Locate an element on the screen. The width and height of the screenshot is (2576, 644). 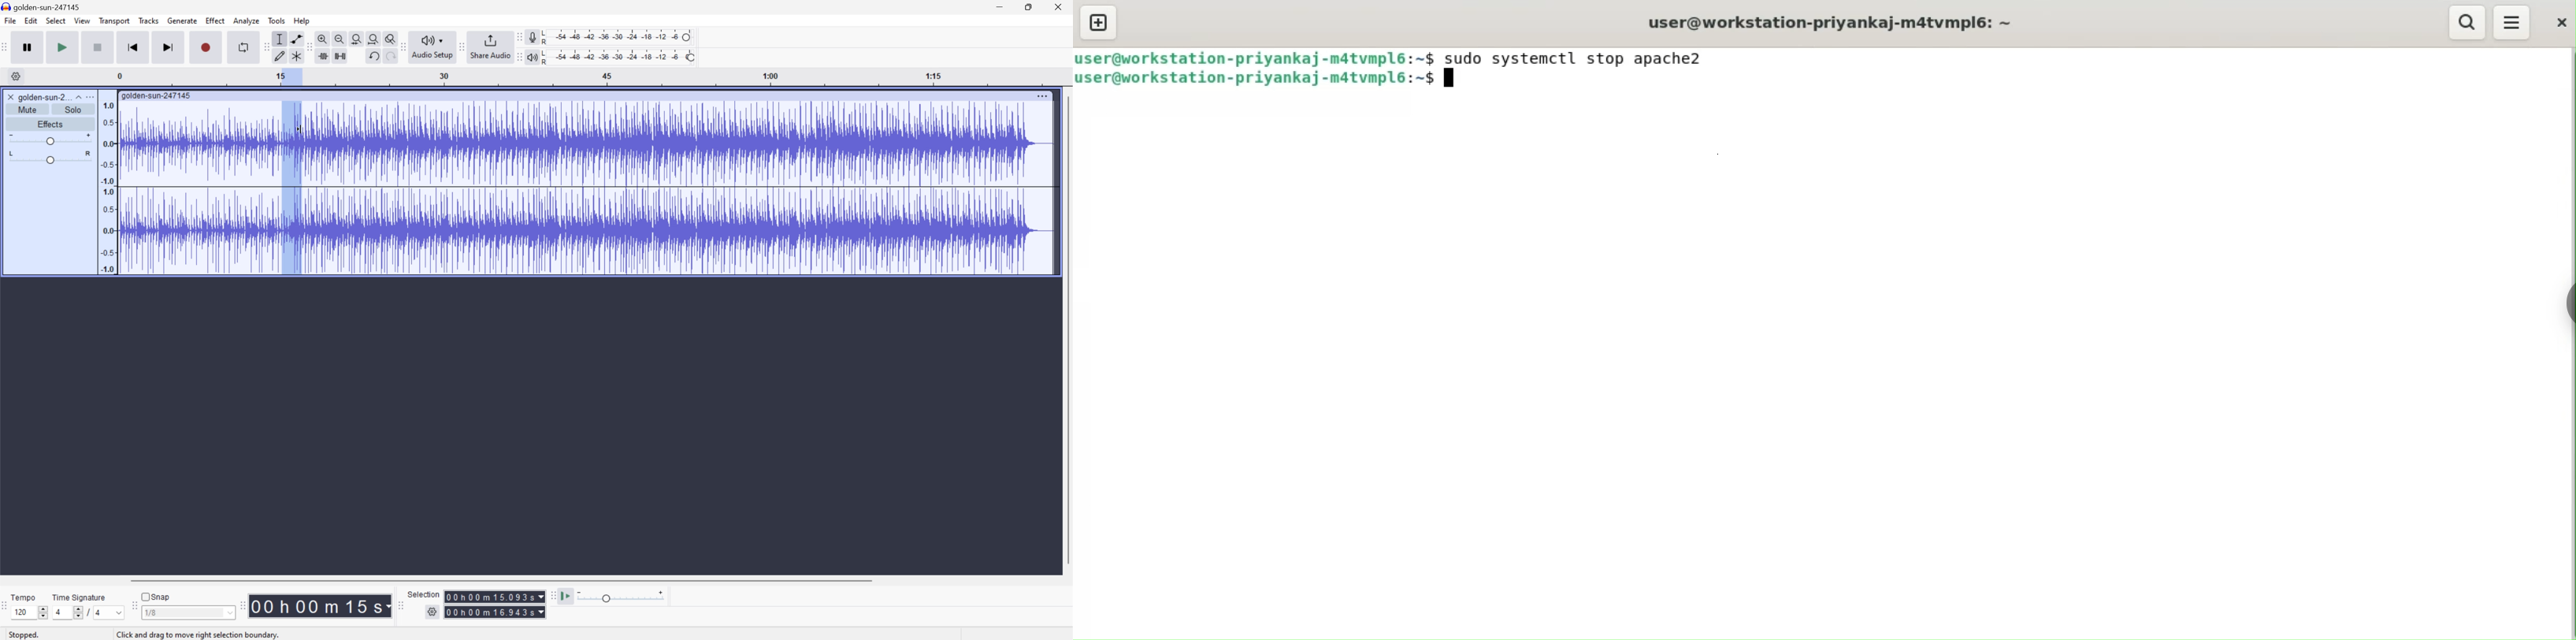
Drop Down is located at coordinates (116, 613).